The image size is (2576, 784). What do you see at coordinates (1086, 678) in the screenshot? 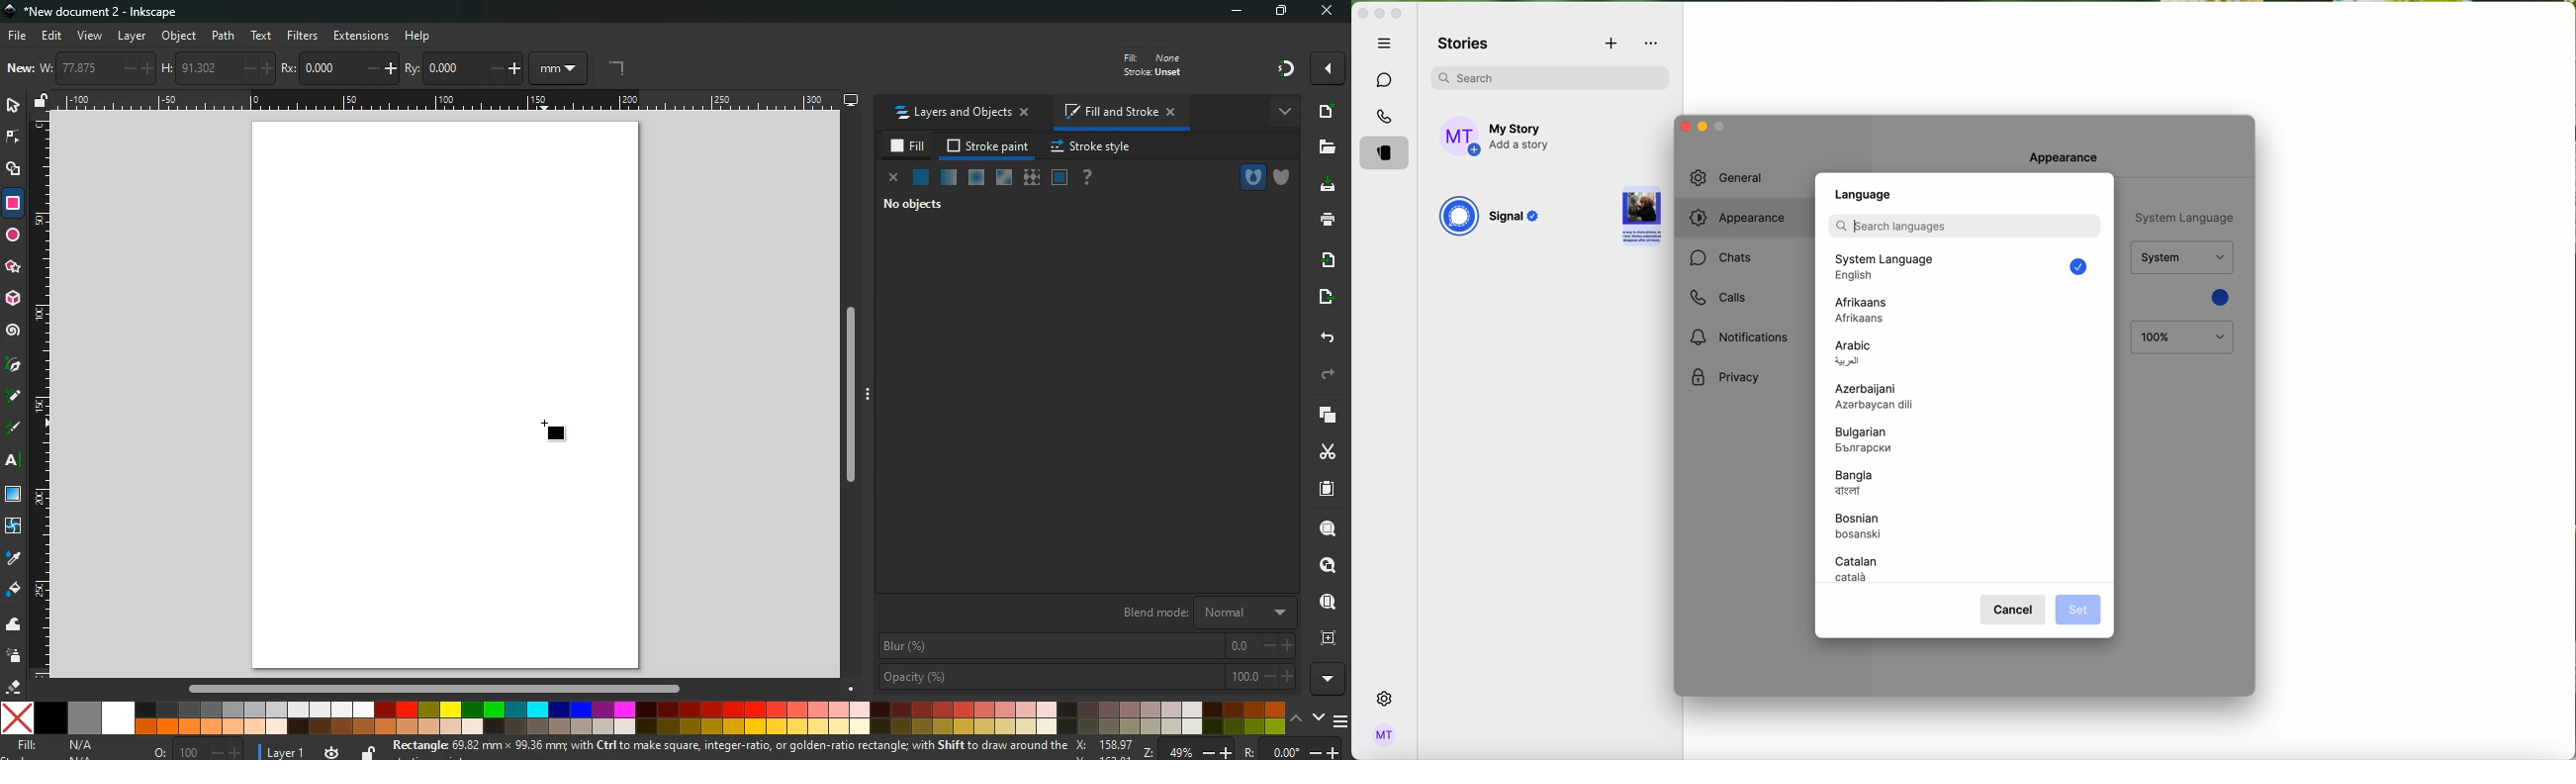
I see `opacity` at bounding box center [1086, 678].